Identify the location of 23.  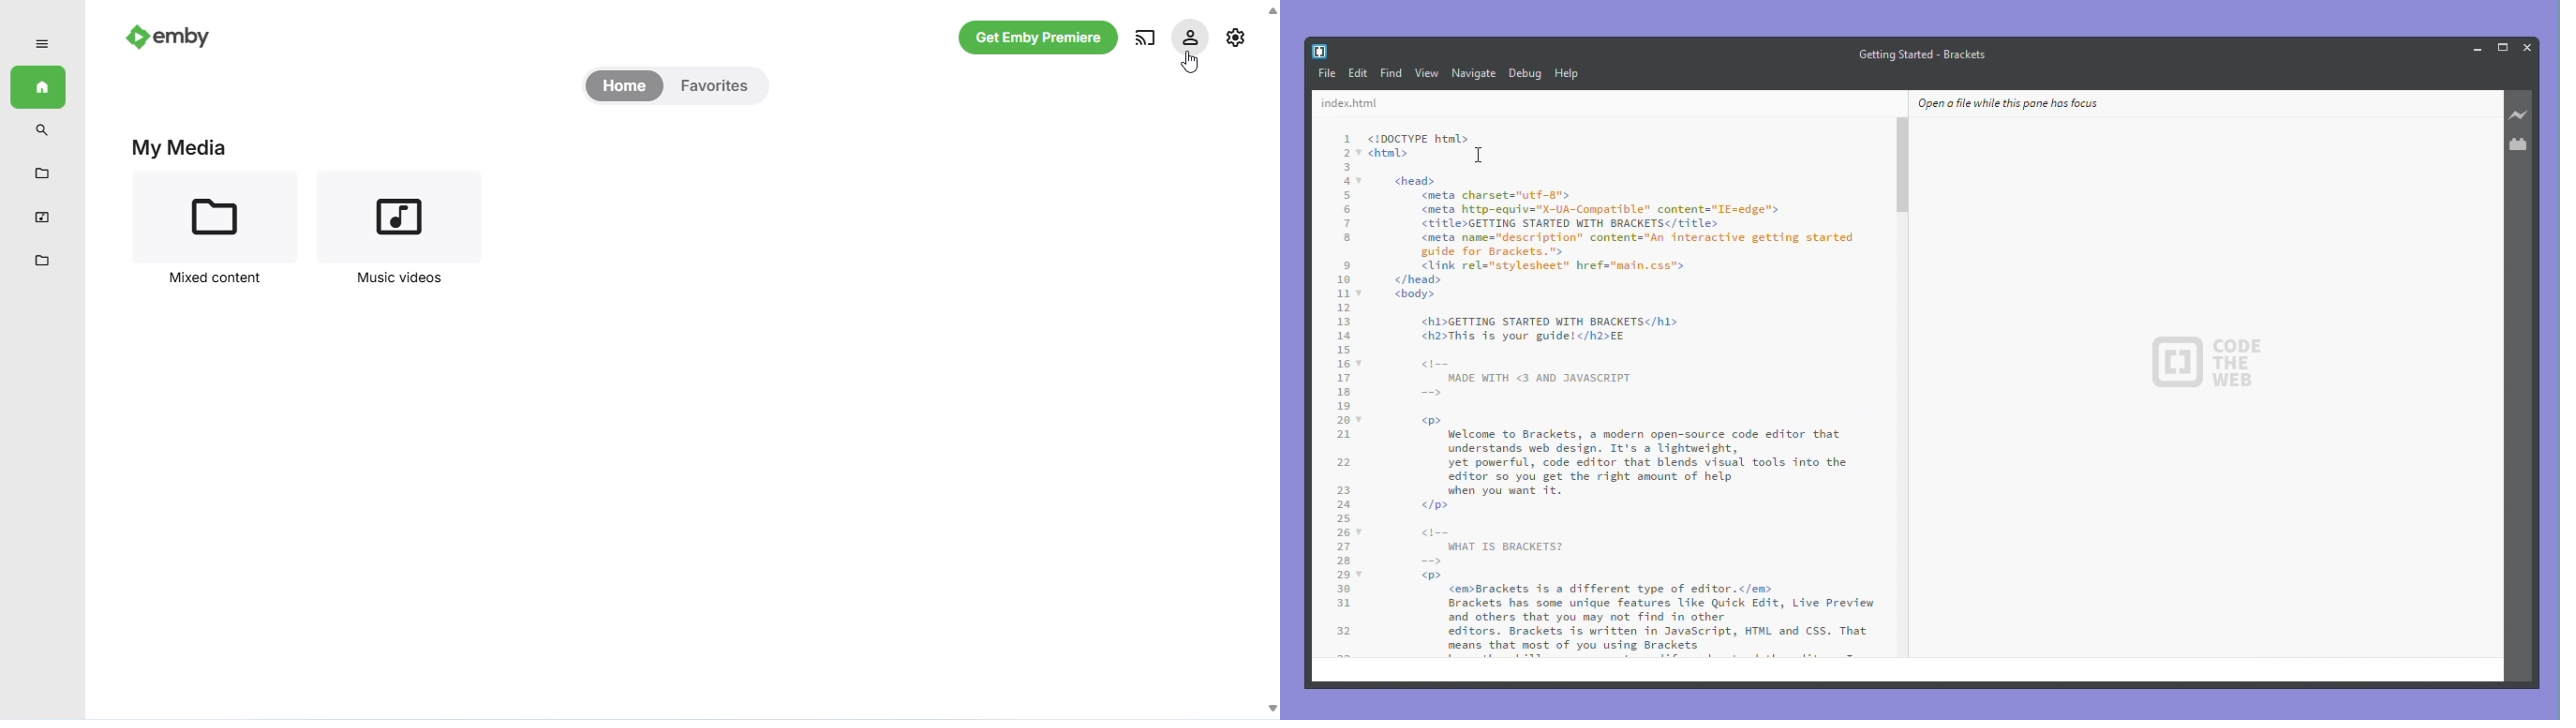
(1343, 492).